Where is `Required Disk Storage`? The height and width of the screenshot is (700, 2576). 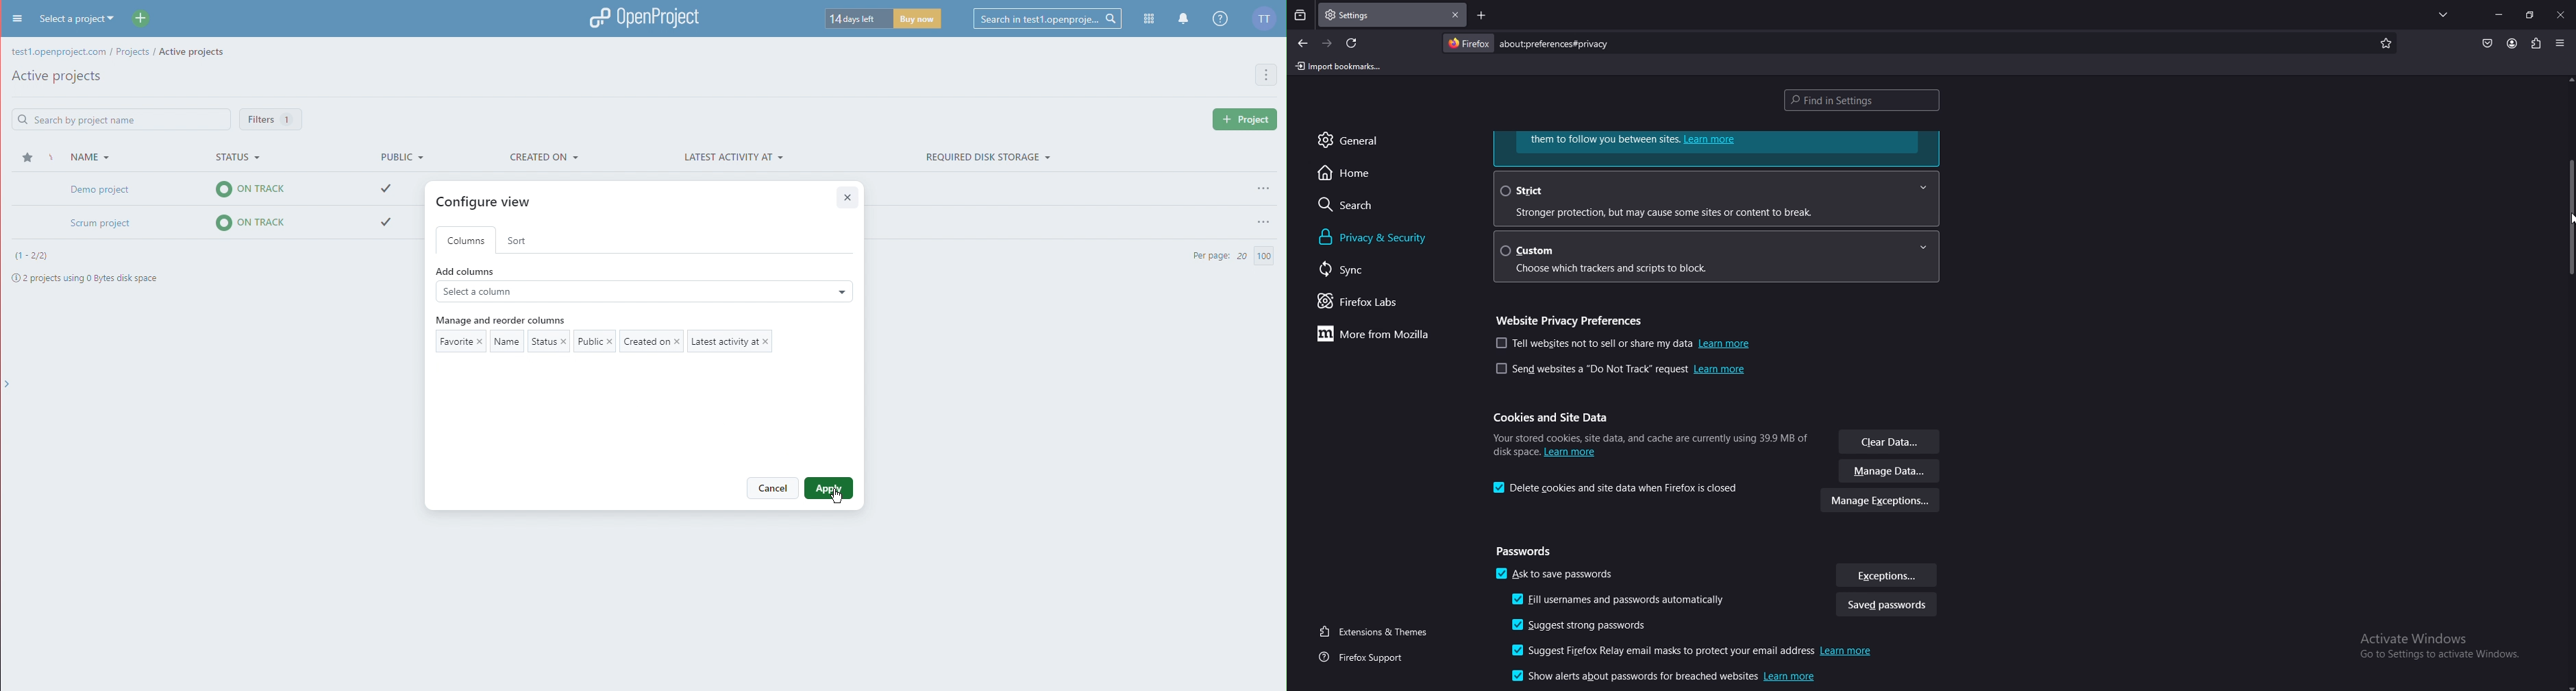 Required Disk Storage is located at coordinates (987, 157).